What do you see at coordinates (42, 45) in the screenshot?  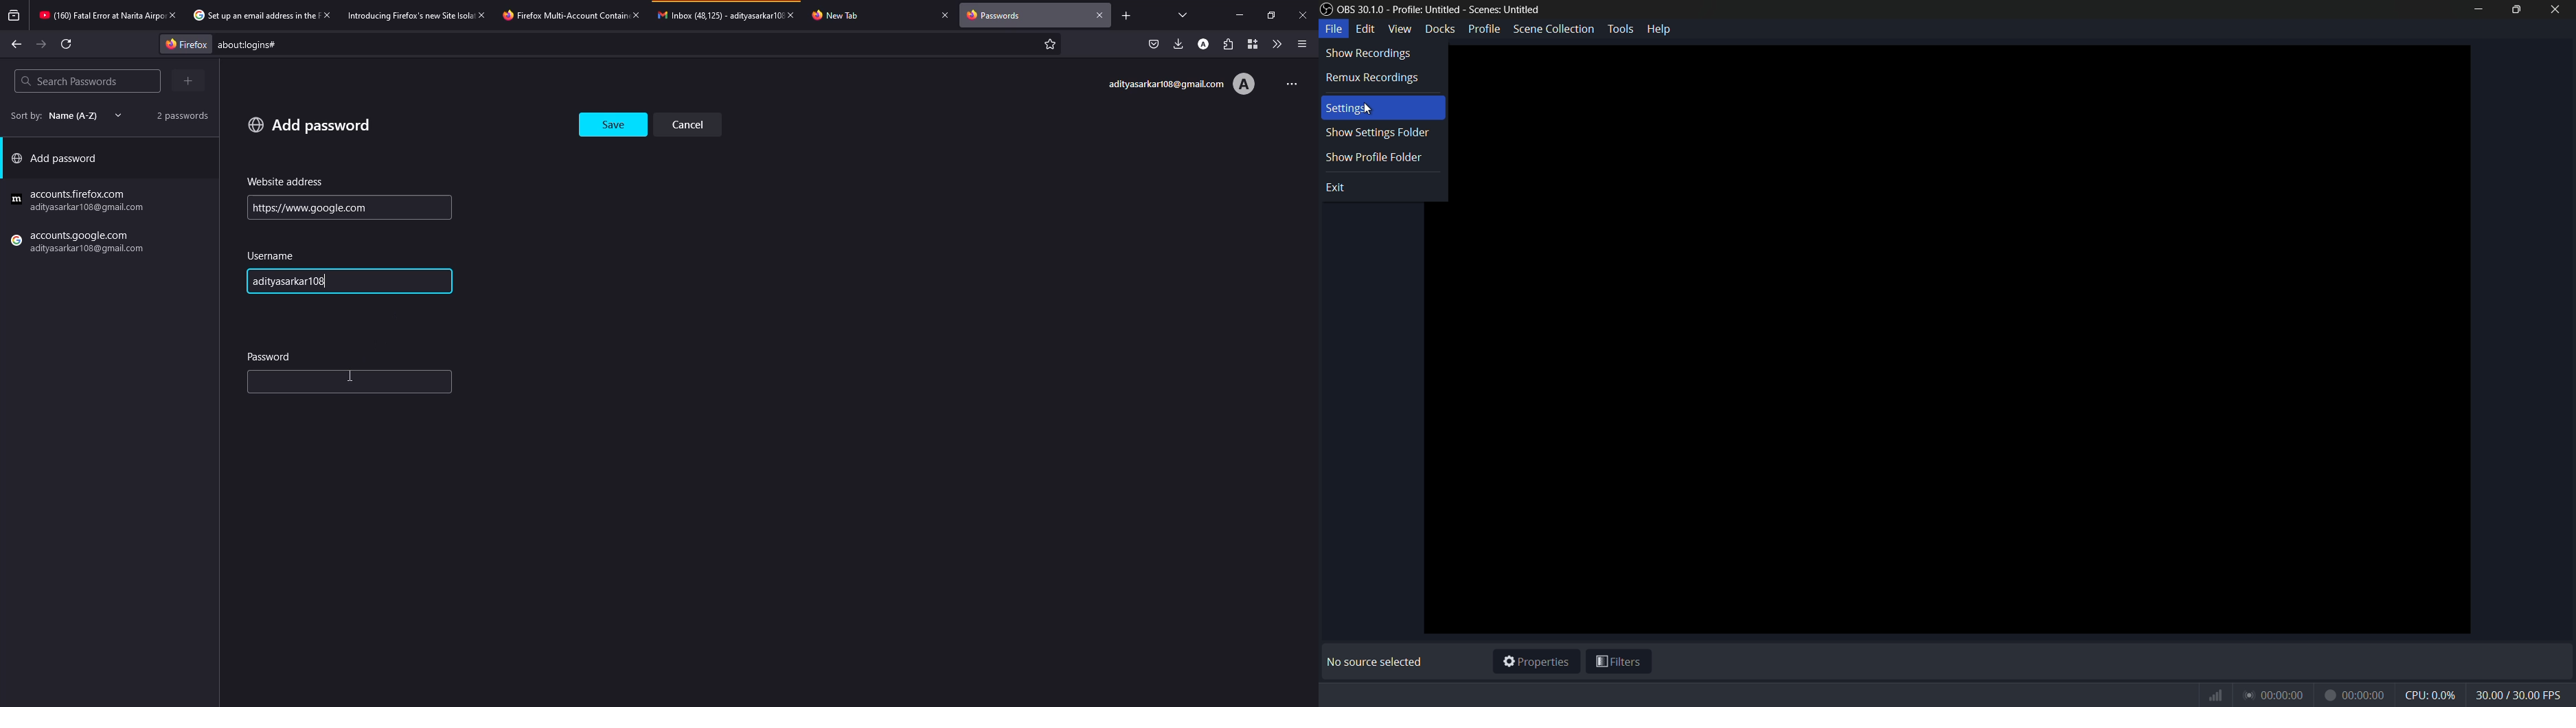 I see `forward` at bounding box center [42, 45].